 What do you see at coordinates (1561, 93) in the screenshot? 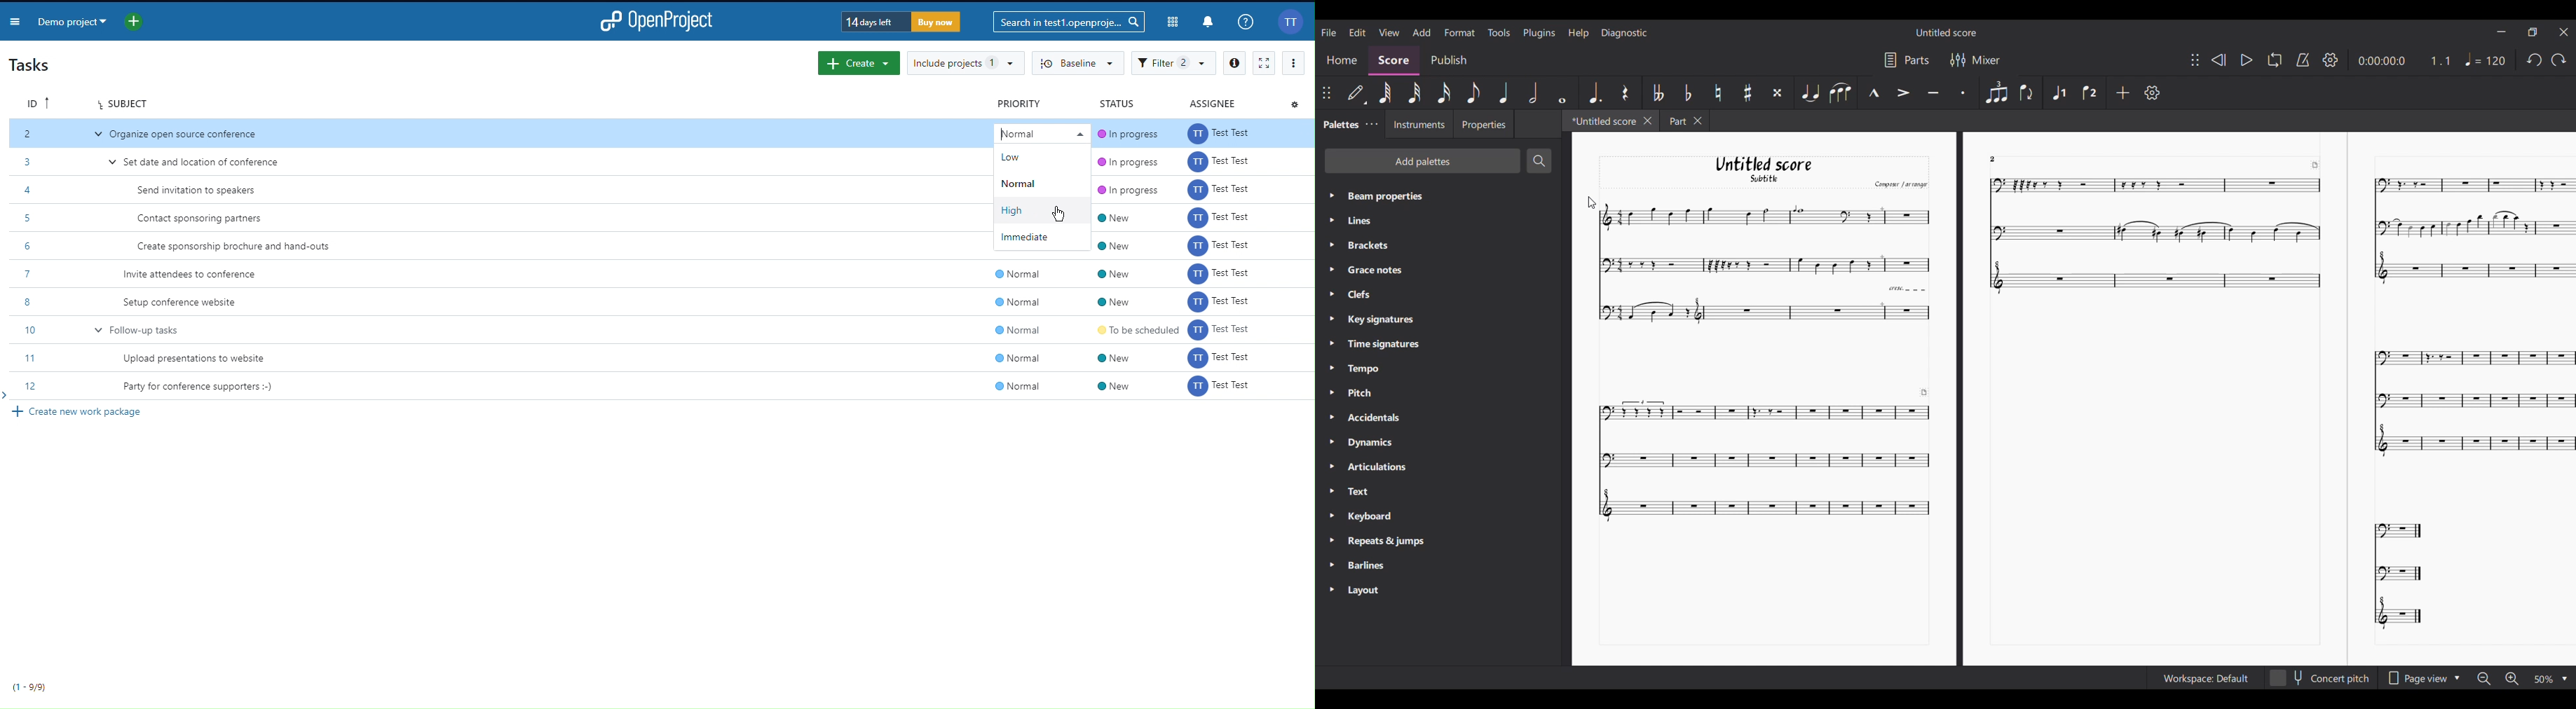
I see `Whole note` at bounding box center [1561, 93].